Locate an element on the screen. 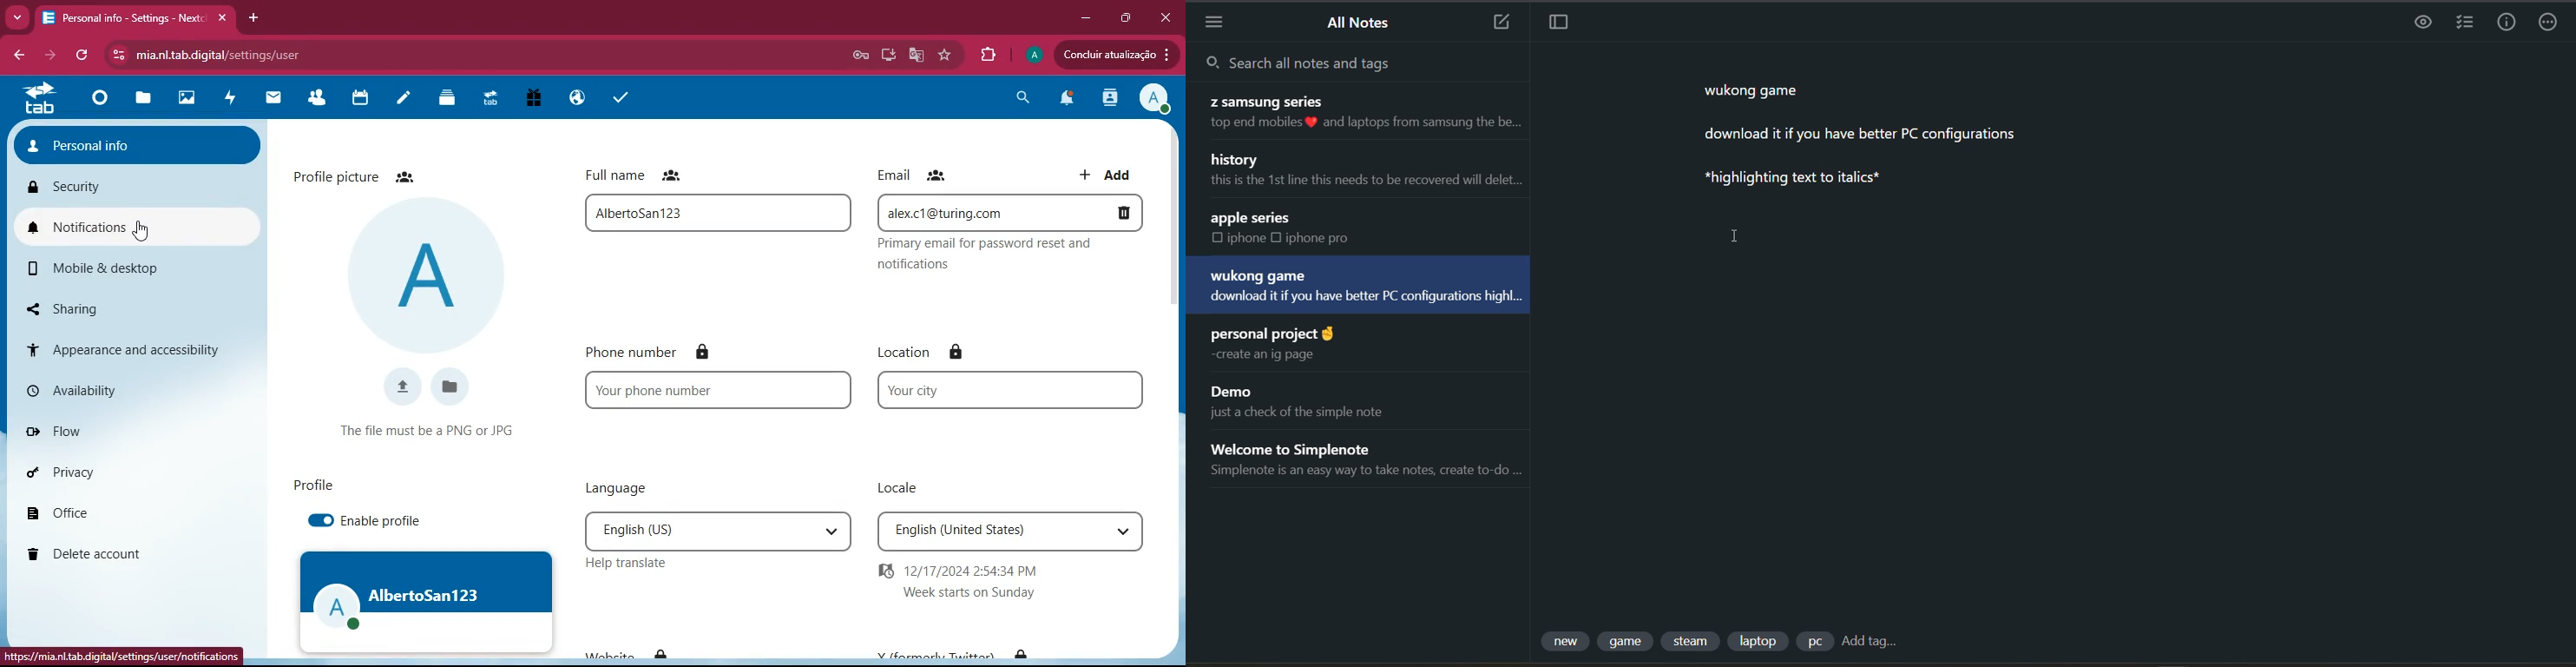 This screenshot has width=2576, height=672. profile is located at coordinates (424, 600).